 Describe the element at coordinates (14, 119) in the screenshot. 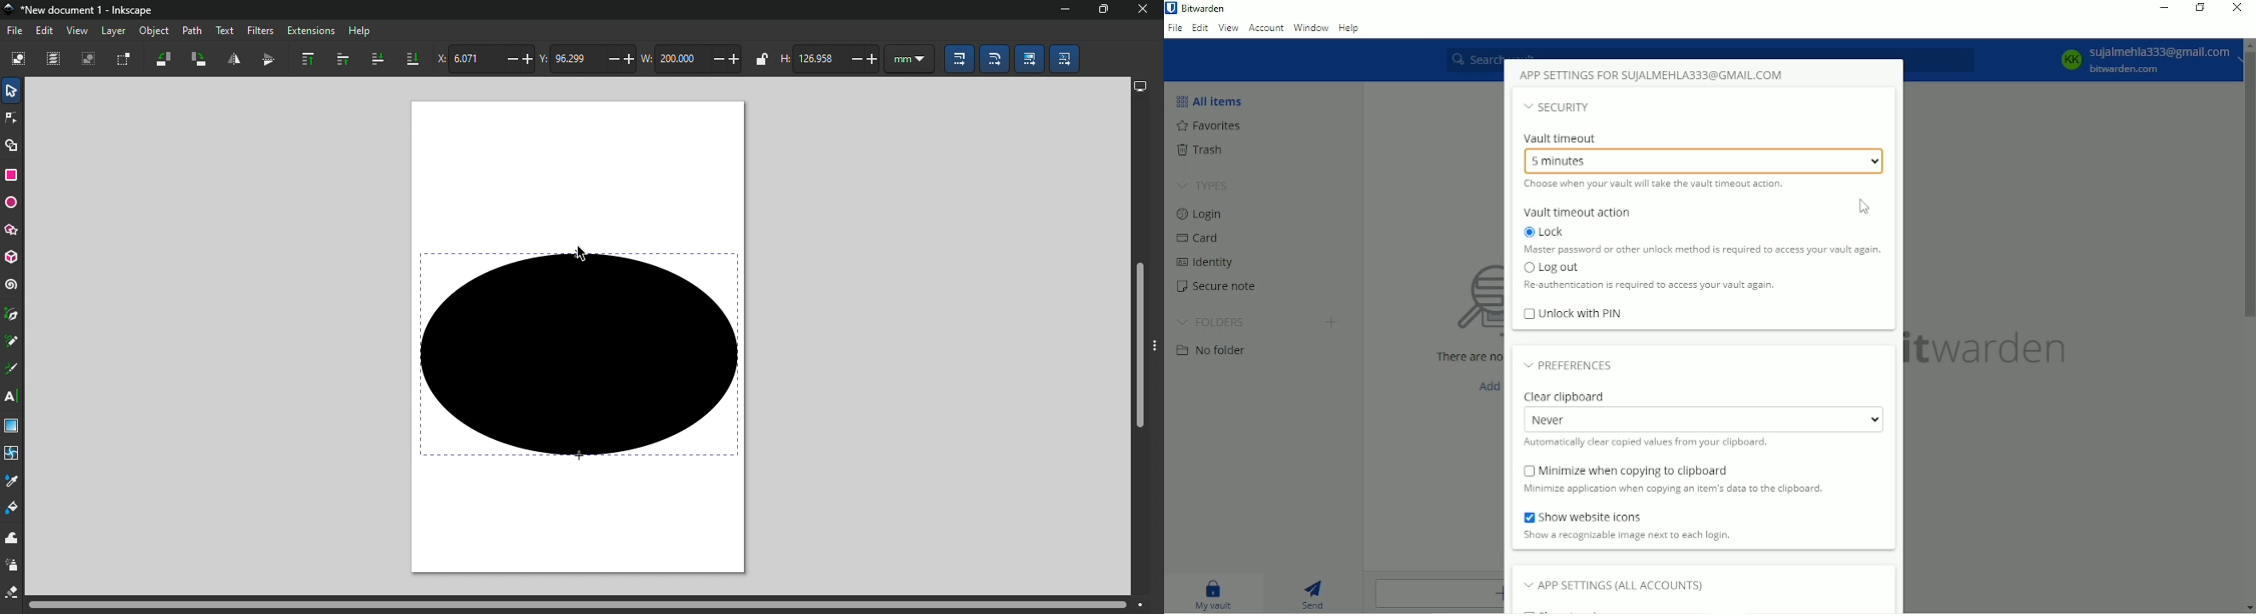

I see `Node tool` at that location.